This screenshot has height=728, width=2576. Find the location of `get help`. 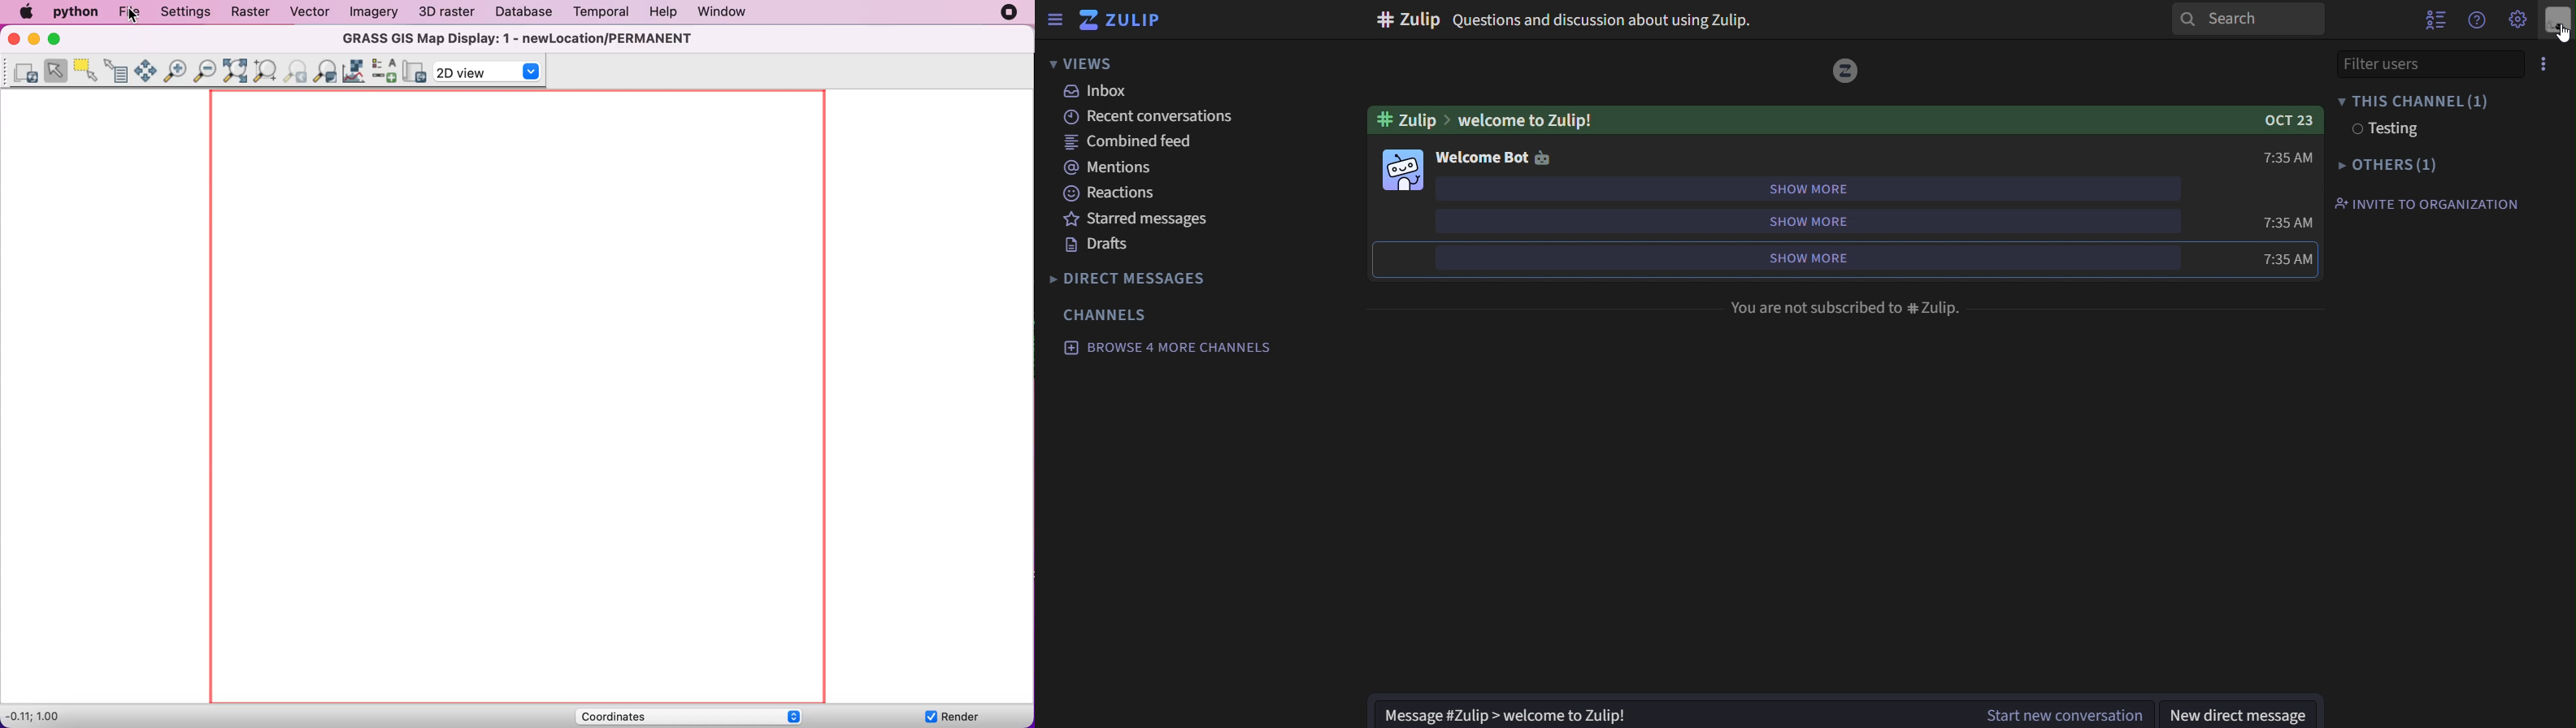

get help is located at coordinates (2478, 20).